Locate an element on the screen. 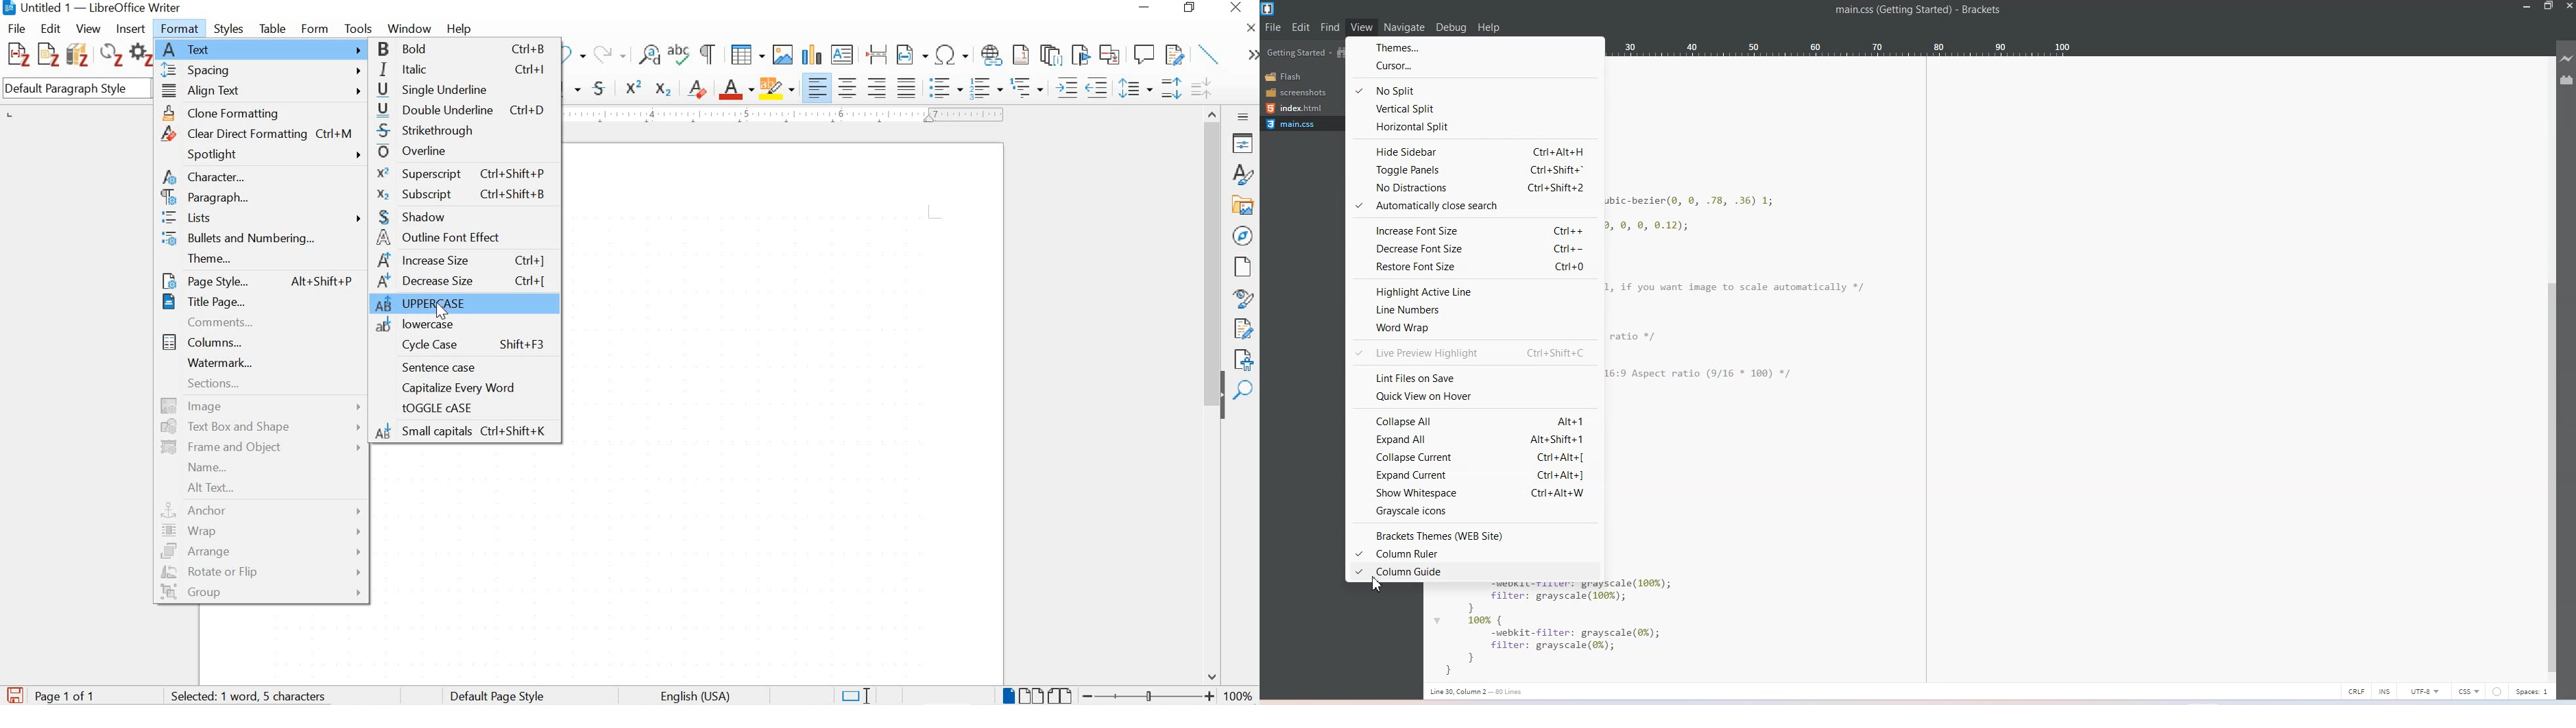  Column guide is located at coordinates (1473, 573).